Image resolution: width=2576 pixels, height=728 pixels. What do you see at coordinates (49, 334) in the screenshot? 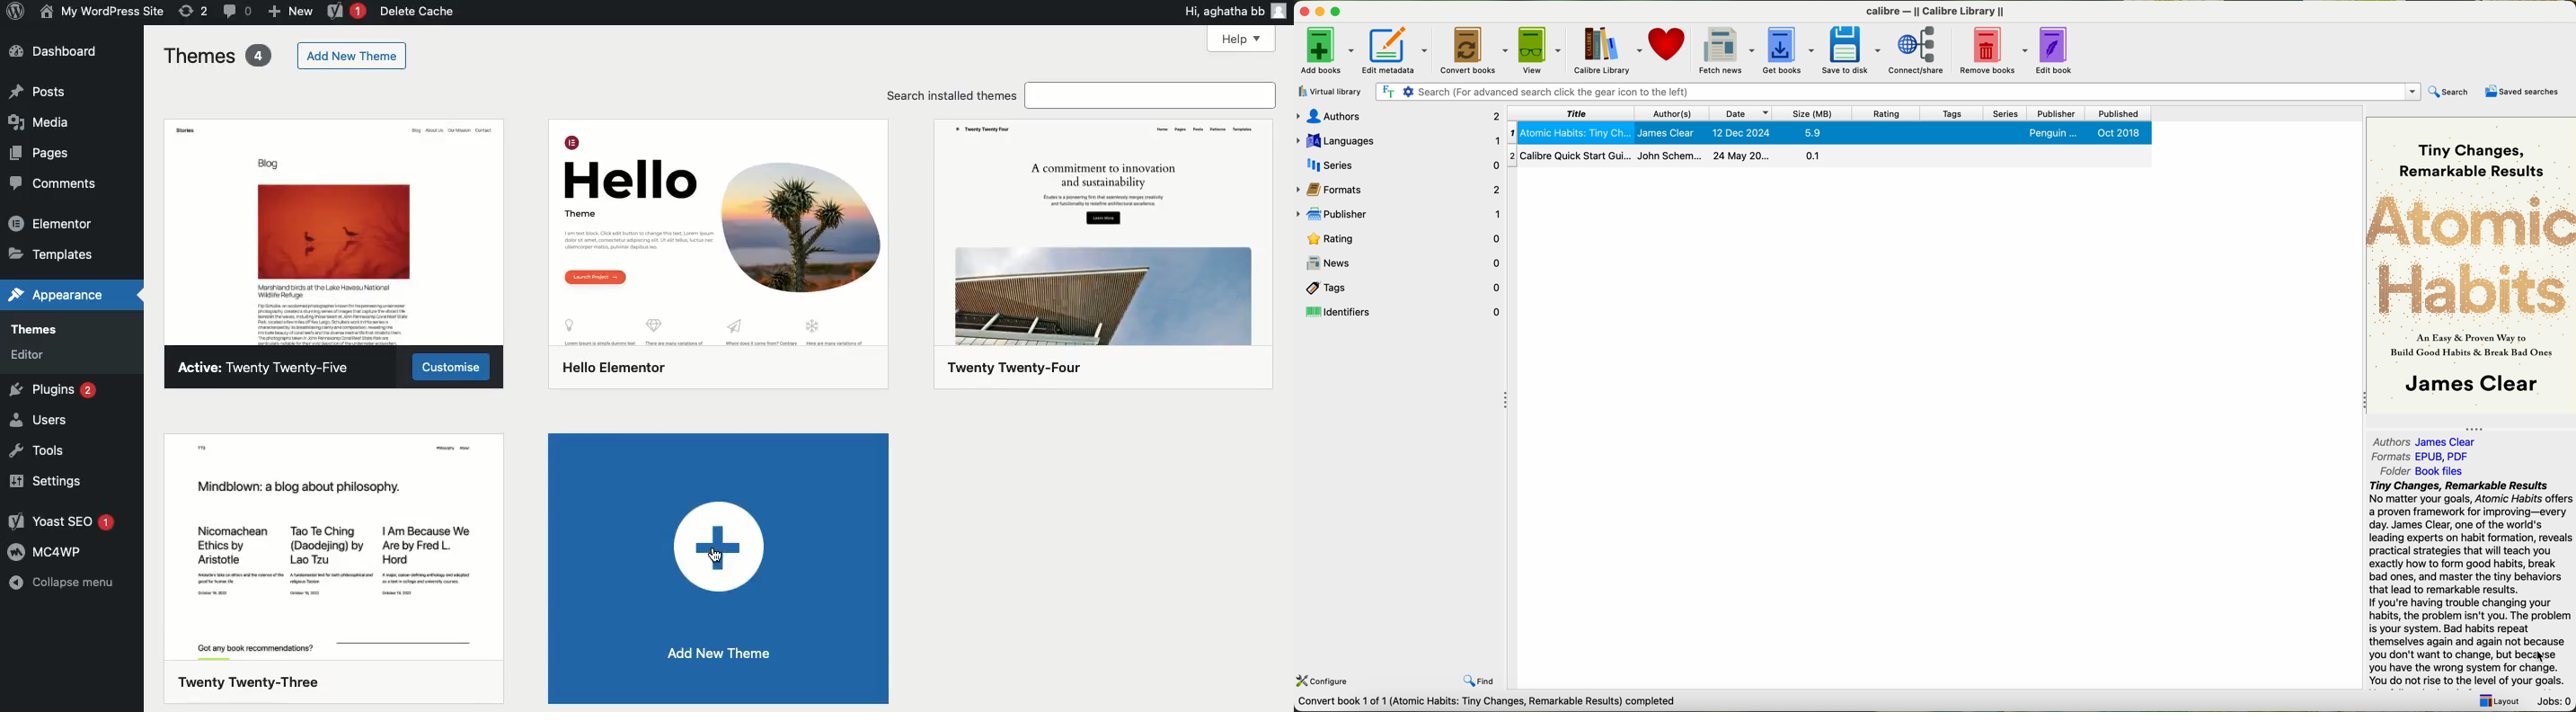
I see `Themes` at bounding box center [49, 334].